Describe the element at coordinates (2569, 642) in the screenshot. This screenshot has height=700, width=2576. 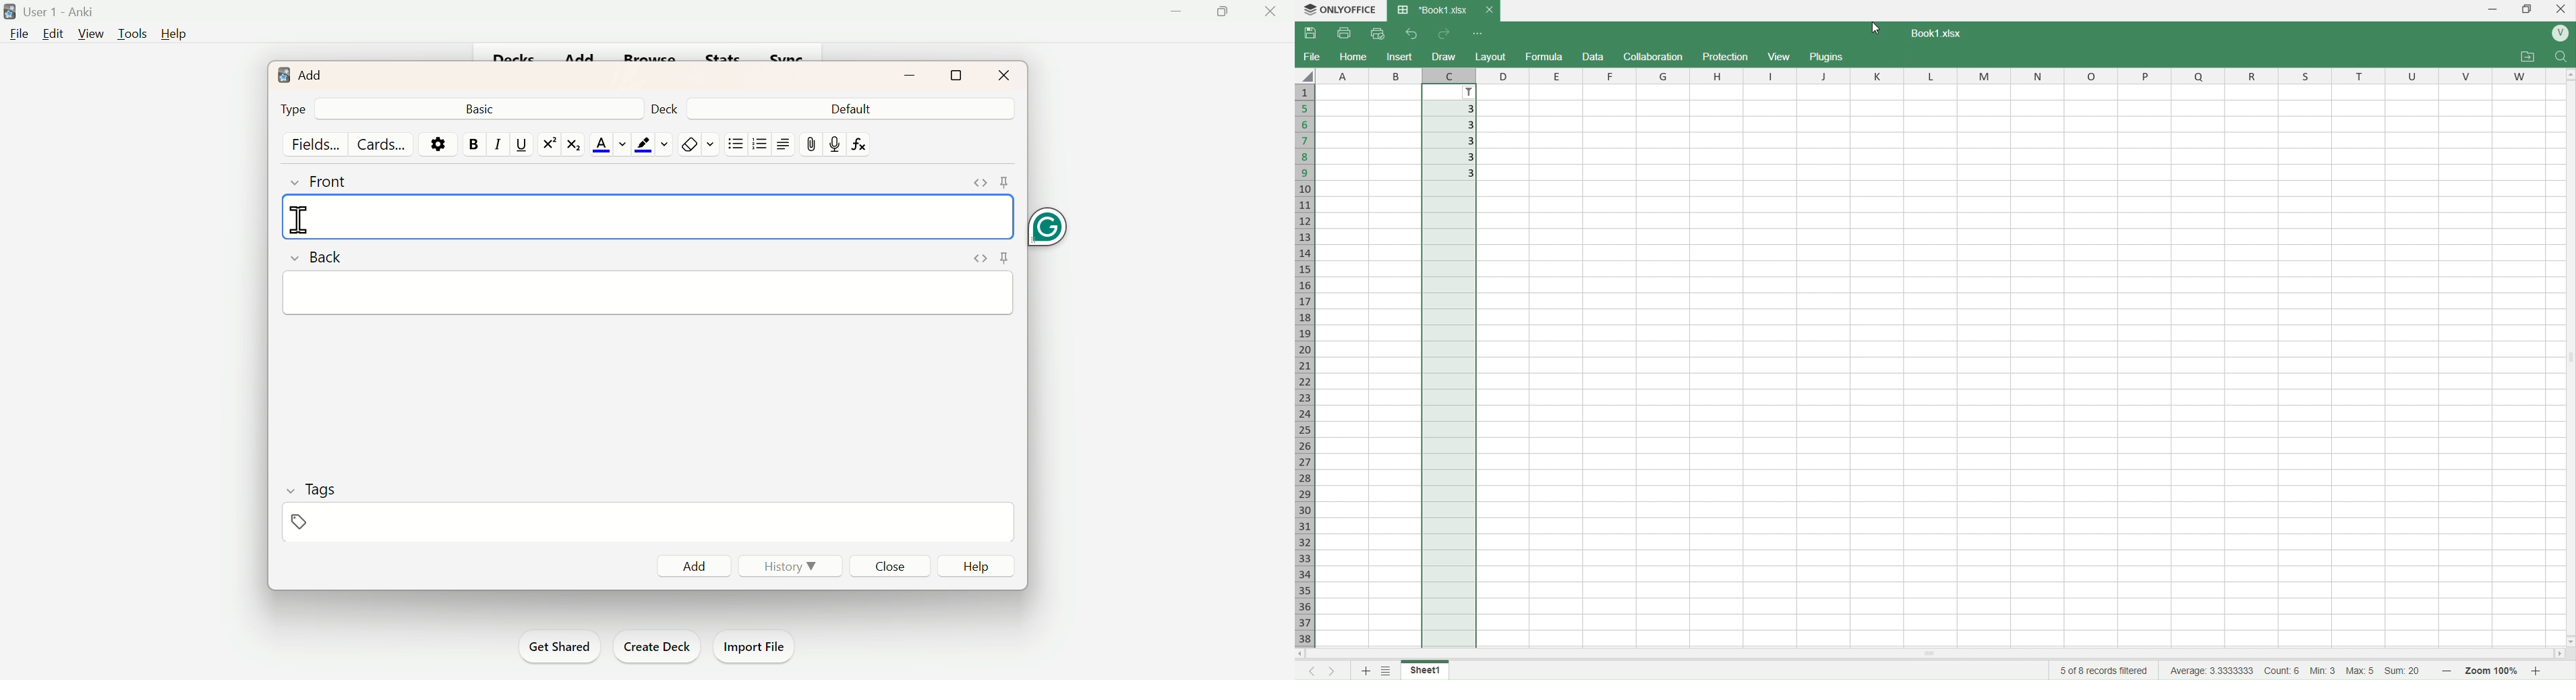
I see `scroll down` at that location.